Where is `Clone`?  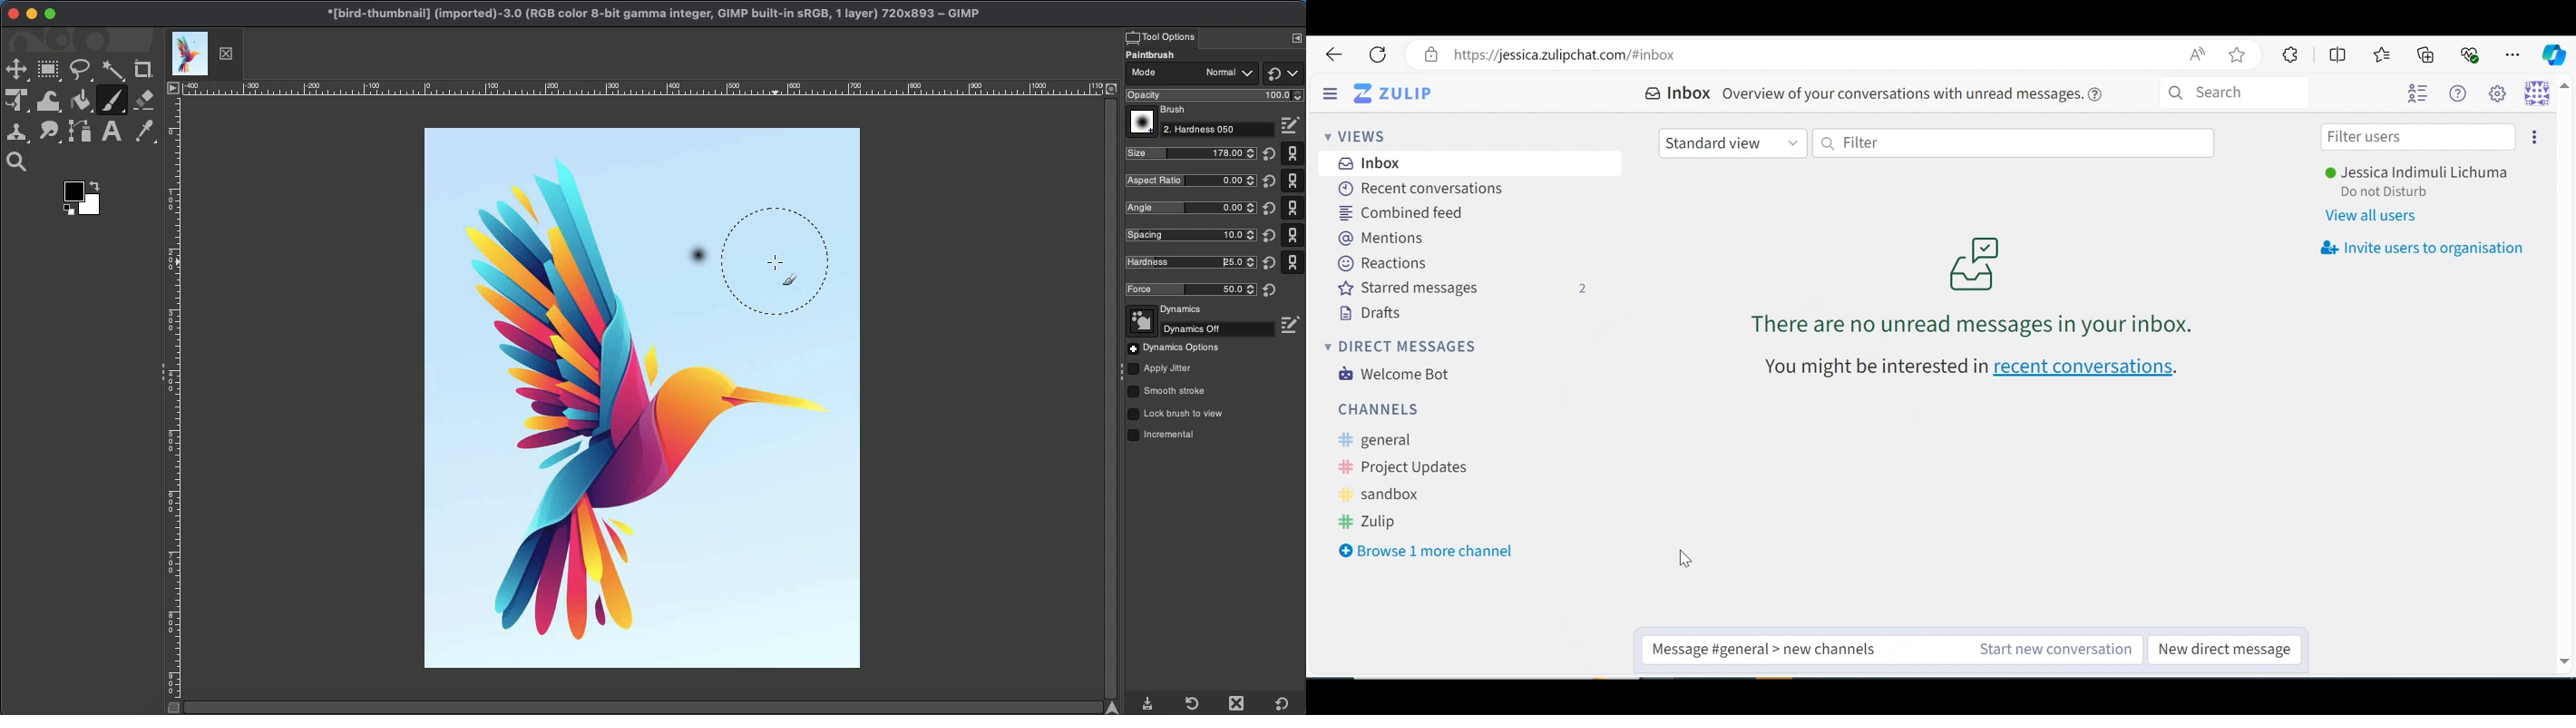
Clone is located at coordinates (17, 135).